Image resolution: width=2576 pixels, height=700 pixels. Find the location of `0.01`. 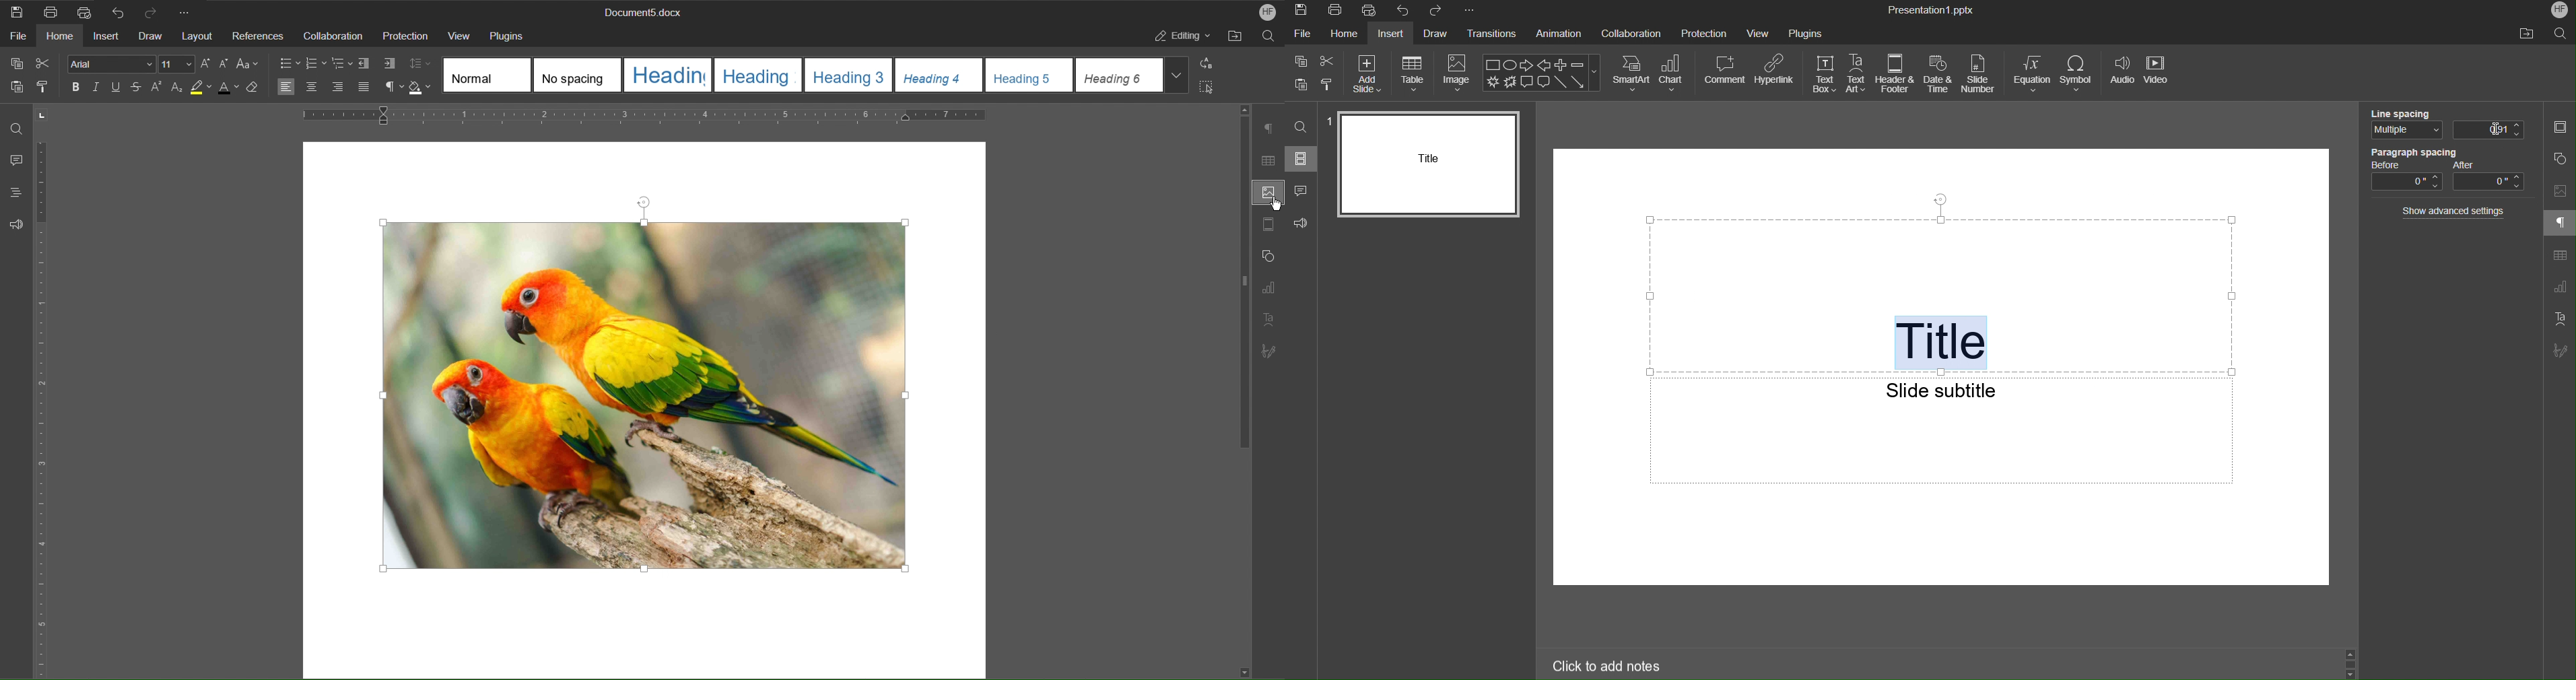

0.01 is located at coordinates (2490, 129).